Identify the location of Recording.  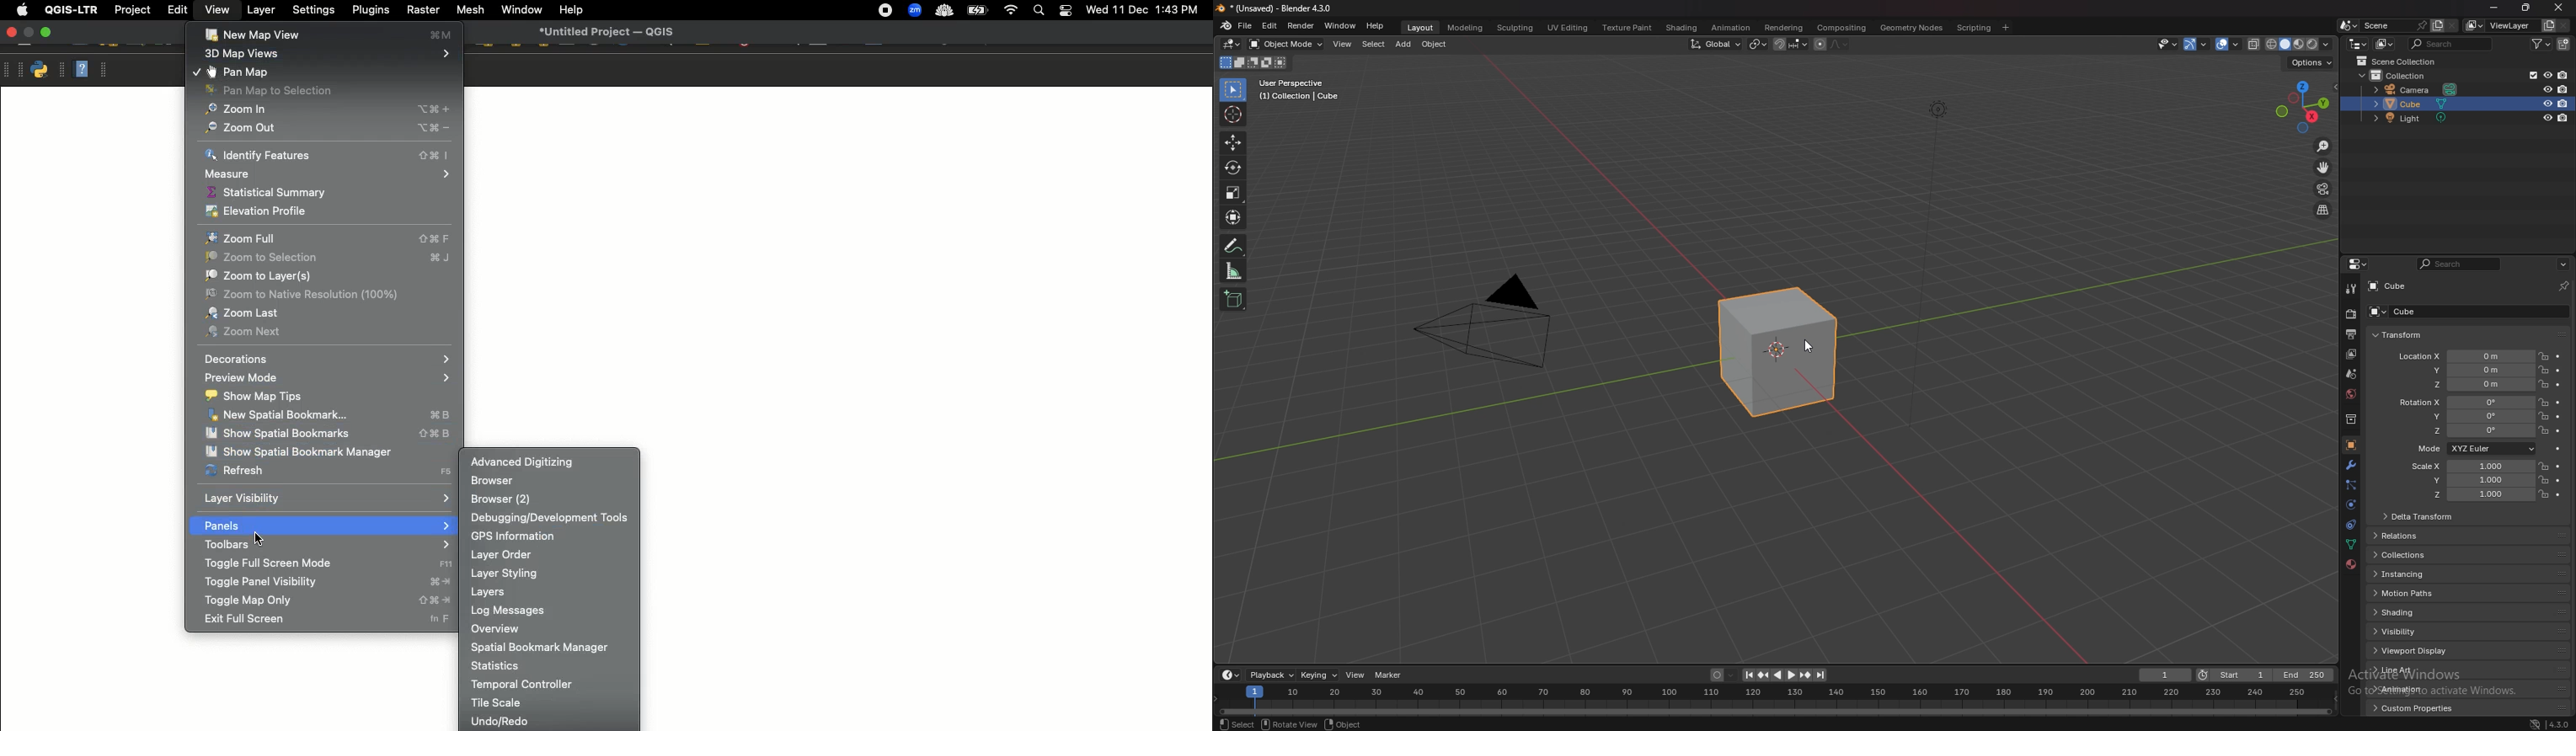
(885, 11).